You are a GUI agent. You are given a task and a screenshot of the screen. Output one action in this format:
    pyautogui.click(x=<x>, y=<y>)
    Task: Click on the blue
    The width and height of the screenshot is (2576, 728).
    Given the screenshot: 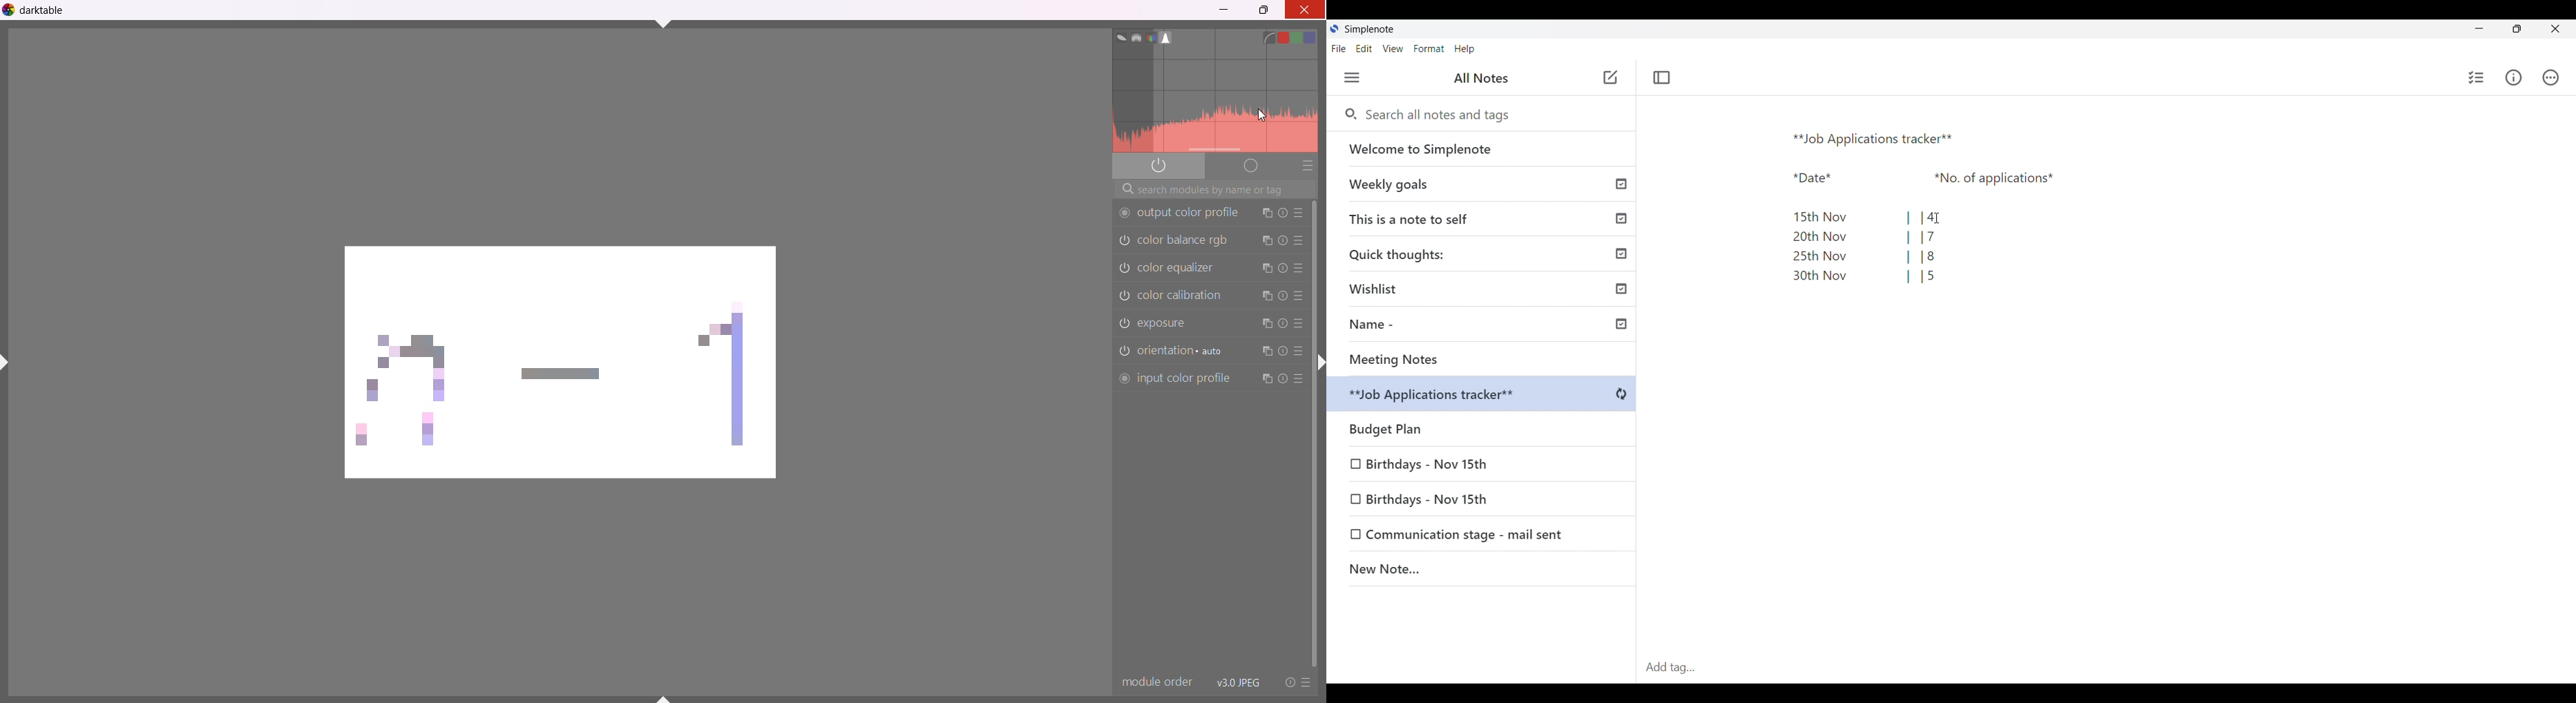 What is the action you would take?
    pyautogui.click(x=1319, y=36)
    